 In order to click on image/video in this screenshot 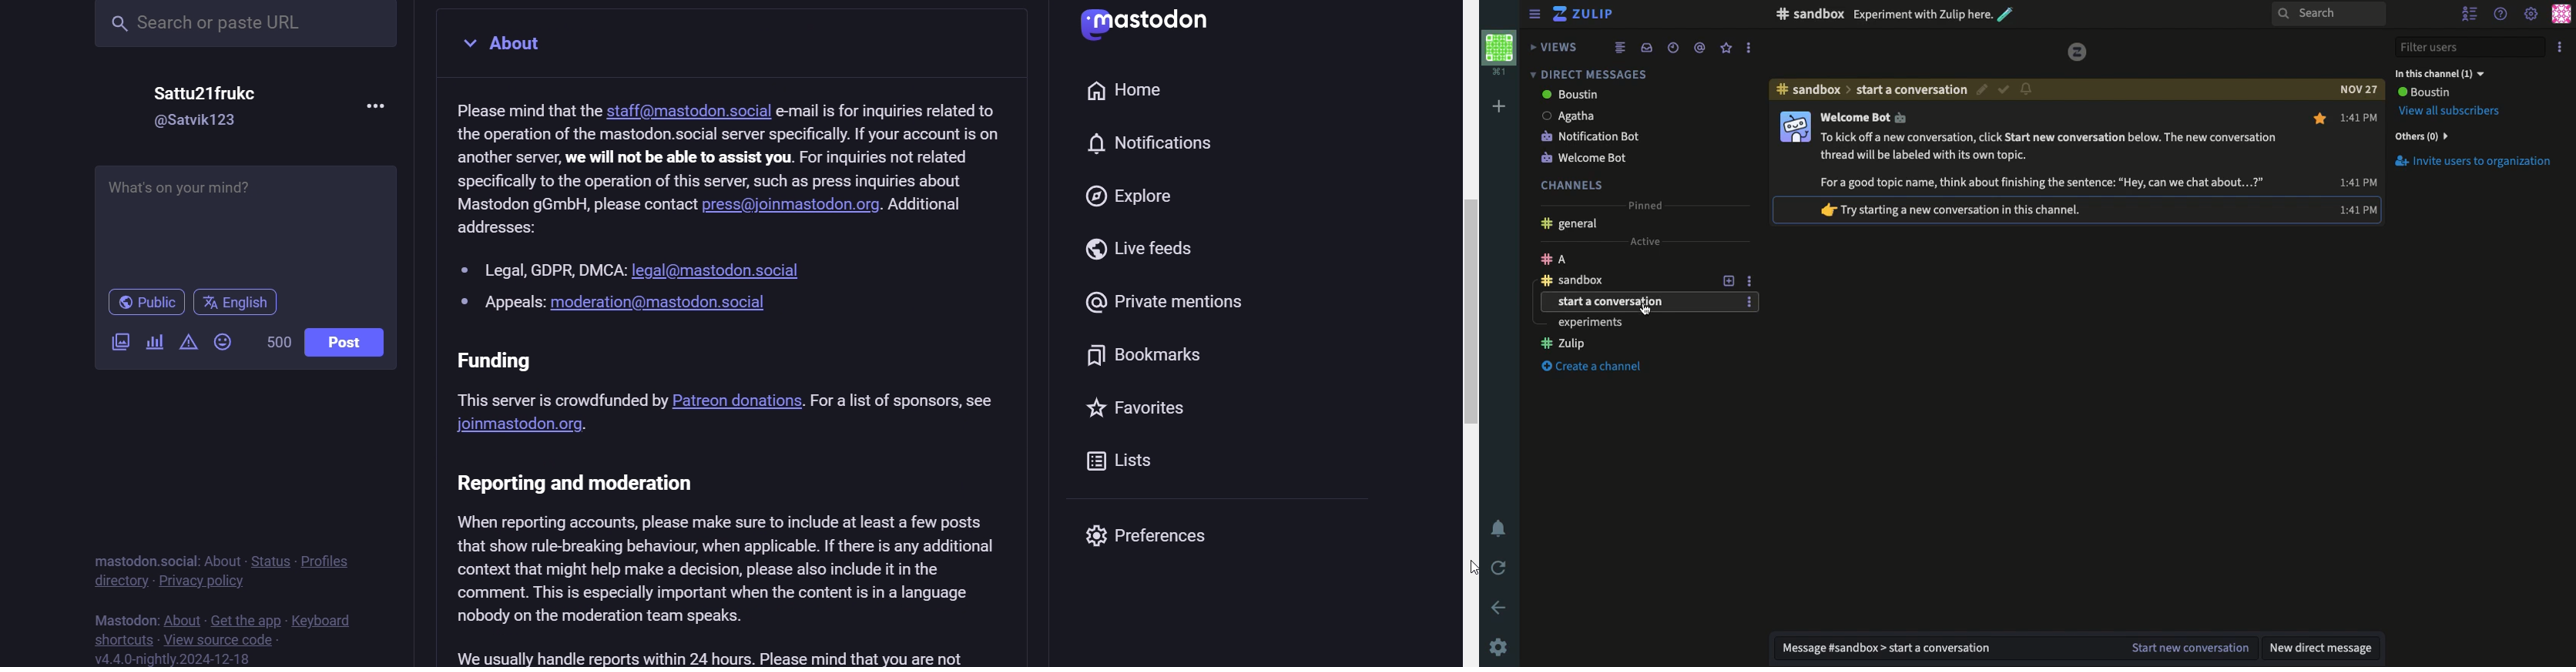, I will do `click(119, 344)`.